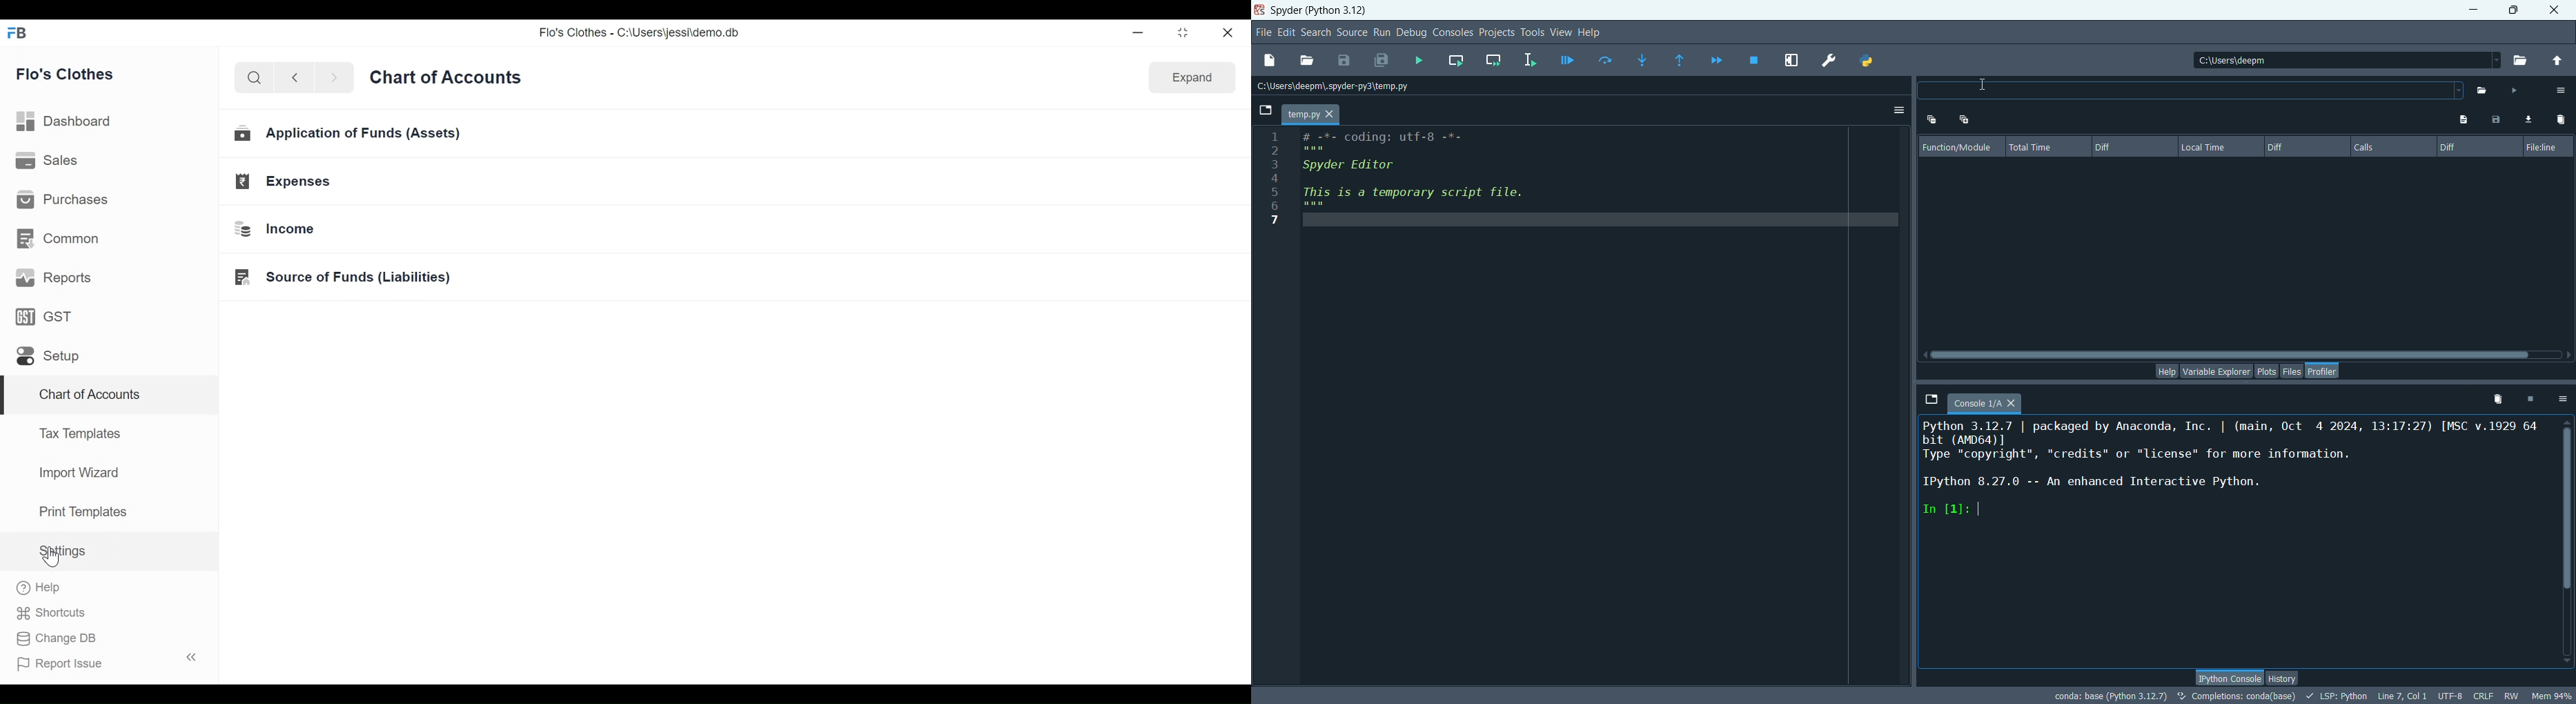 The width and height of the screenshot is (2576, 728). Describe the element at coordinates (2347, 61) in the screenshot. I see `location` at that location.